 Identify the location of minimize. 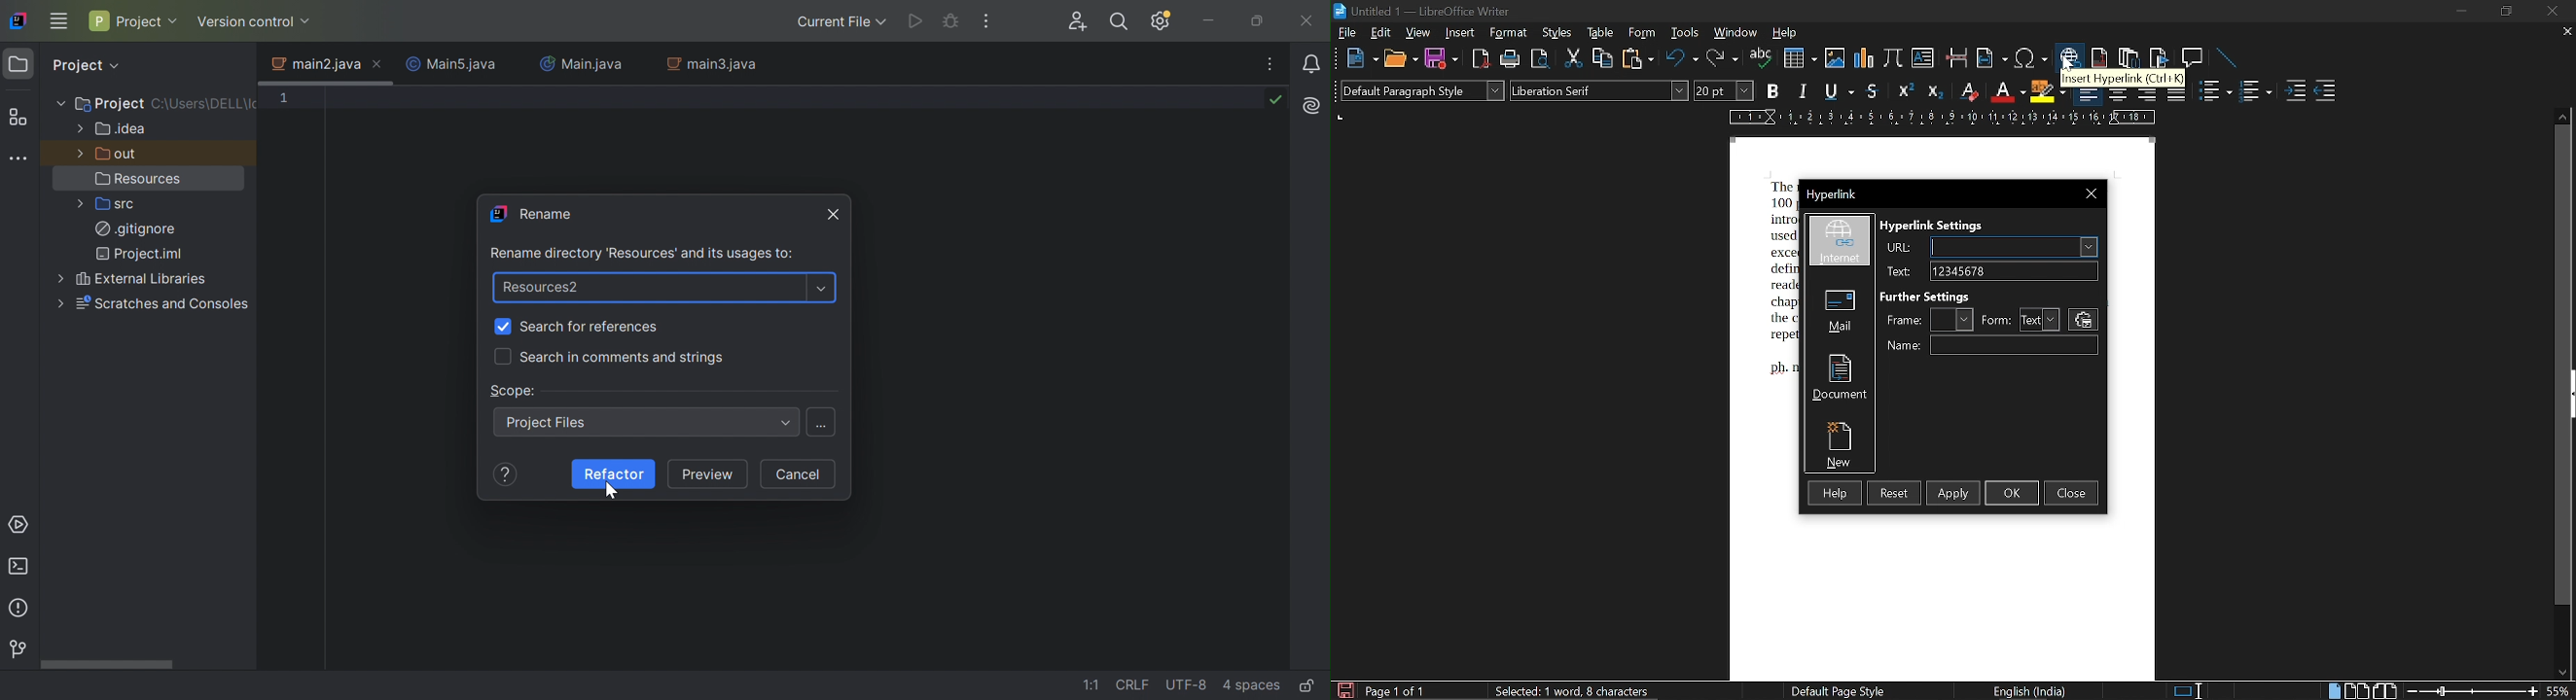
(2461, 12).